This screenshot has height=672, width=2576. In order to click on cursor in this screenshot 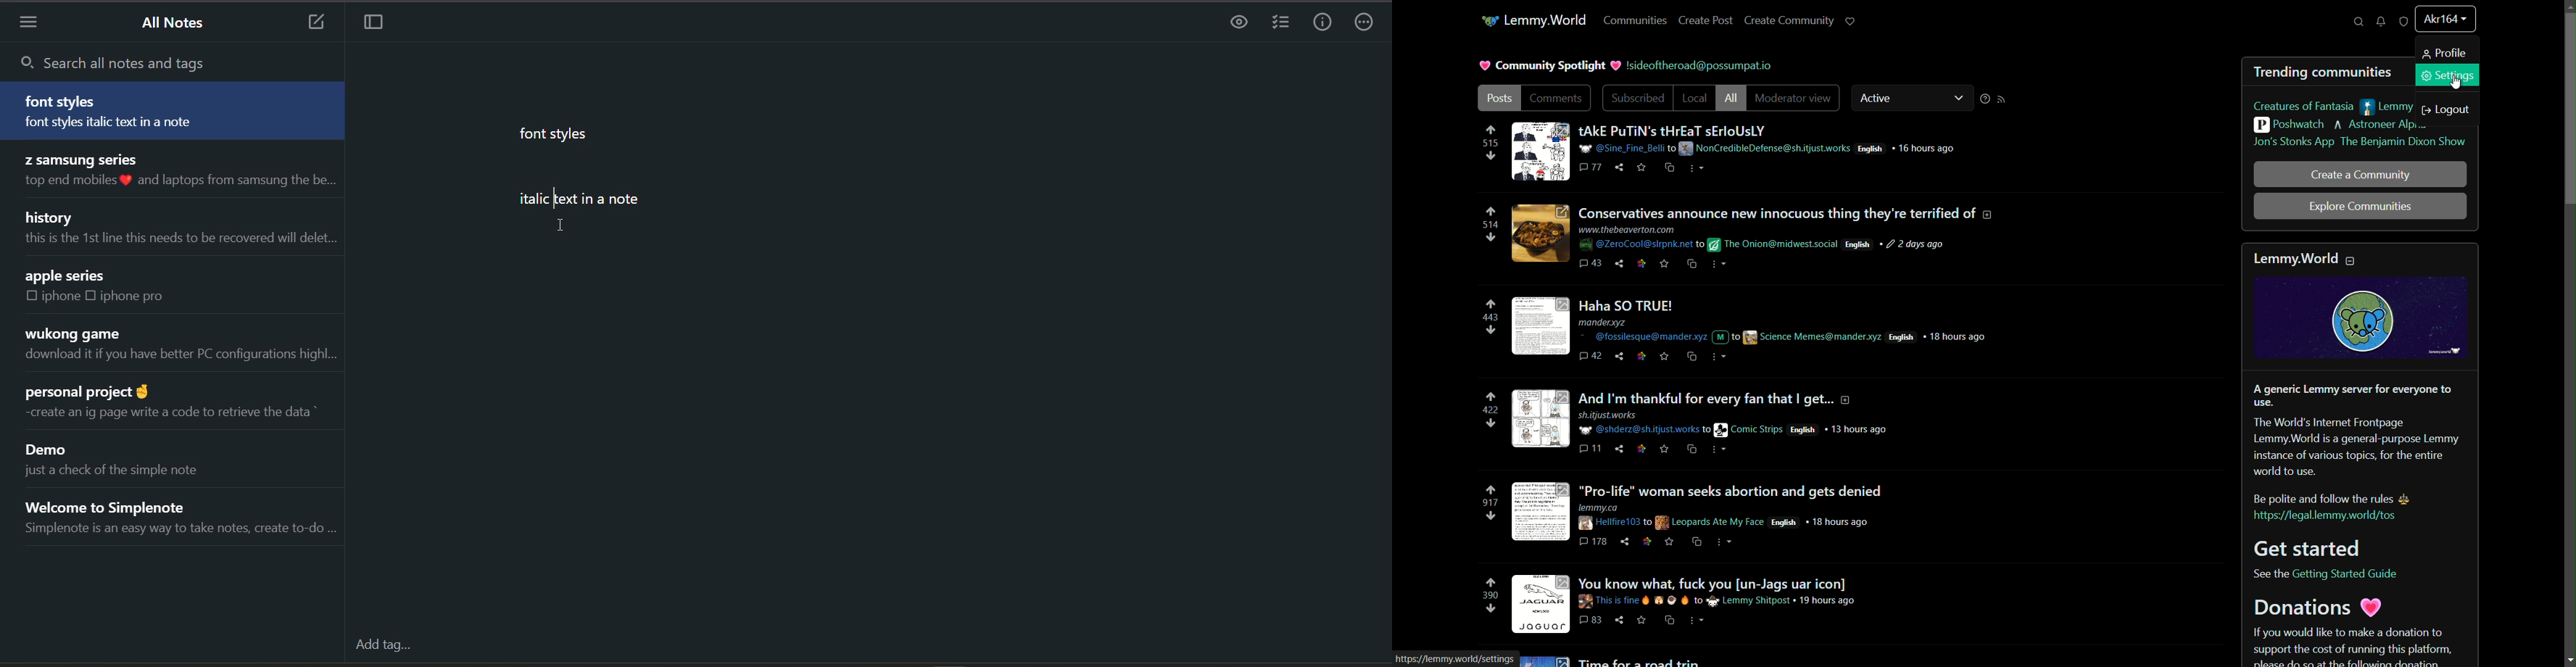, I will do `click(2465, 31)`.